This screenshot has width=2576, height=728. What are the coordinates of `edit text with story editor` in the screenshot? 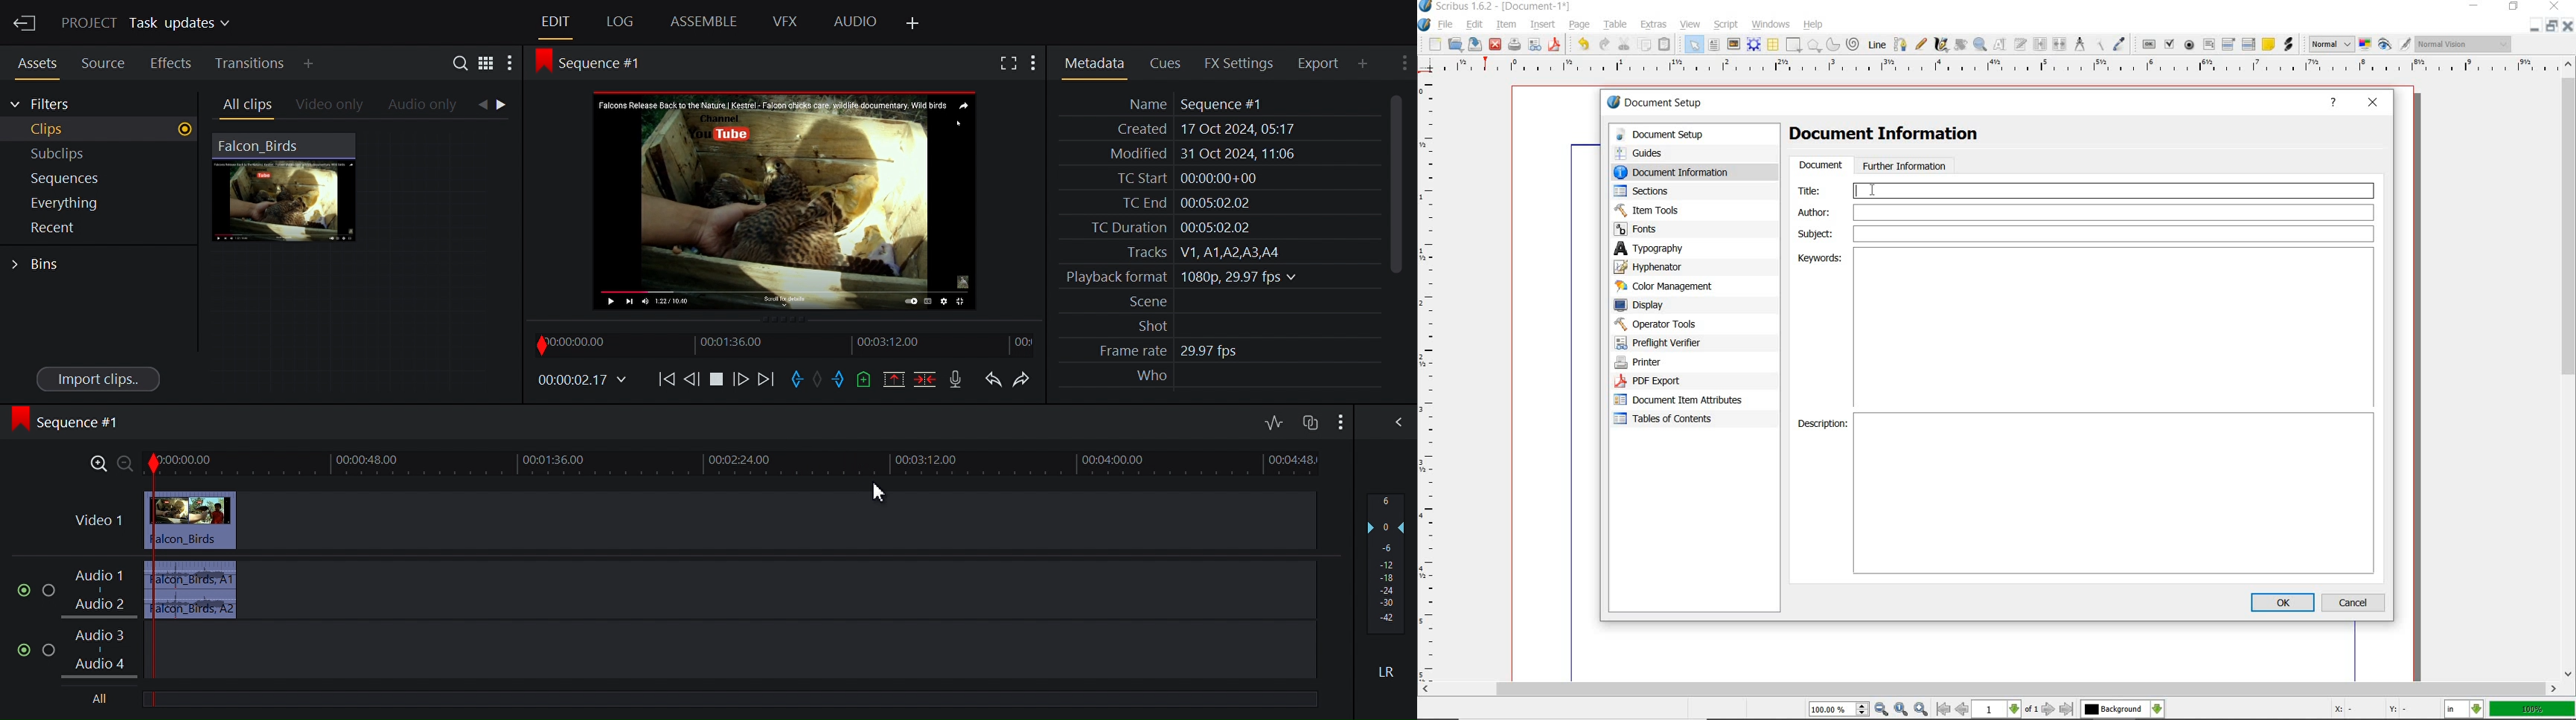 It's located at (2021, 46).